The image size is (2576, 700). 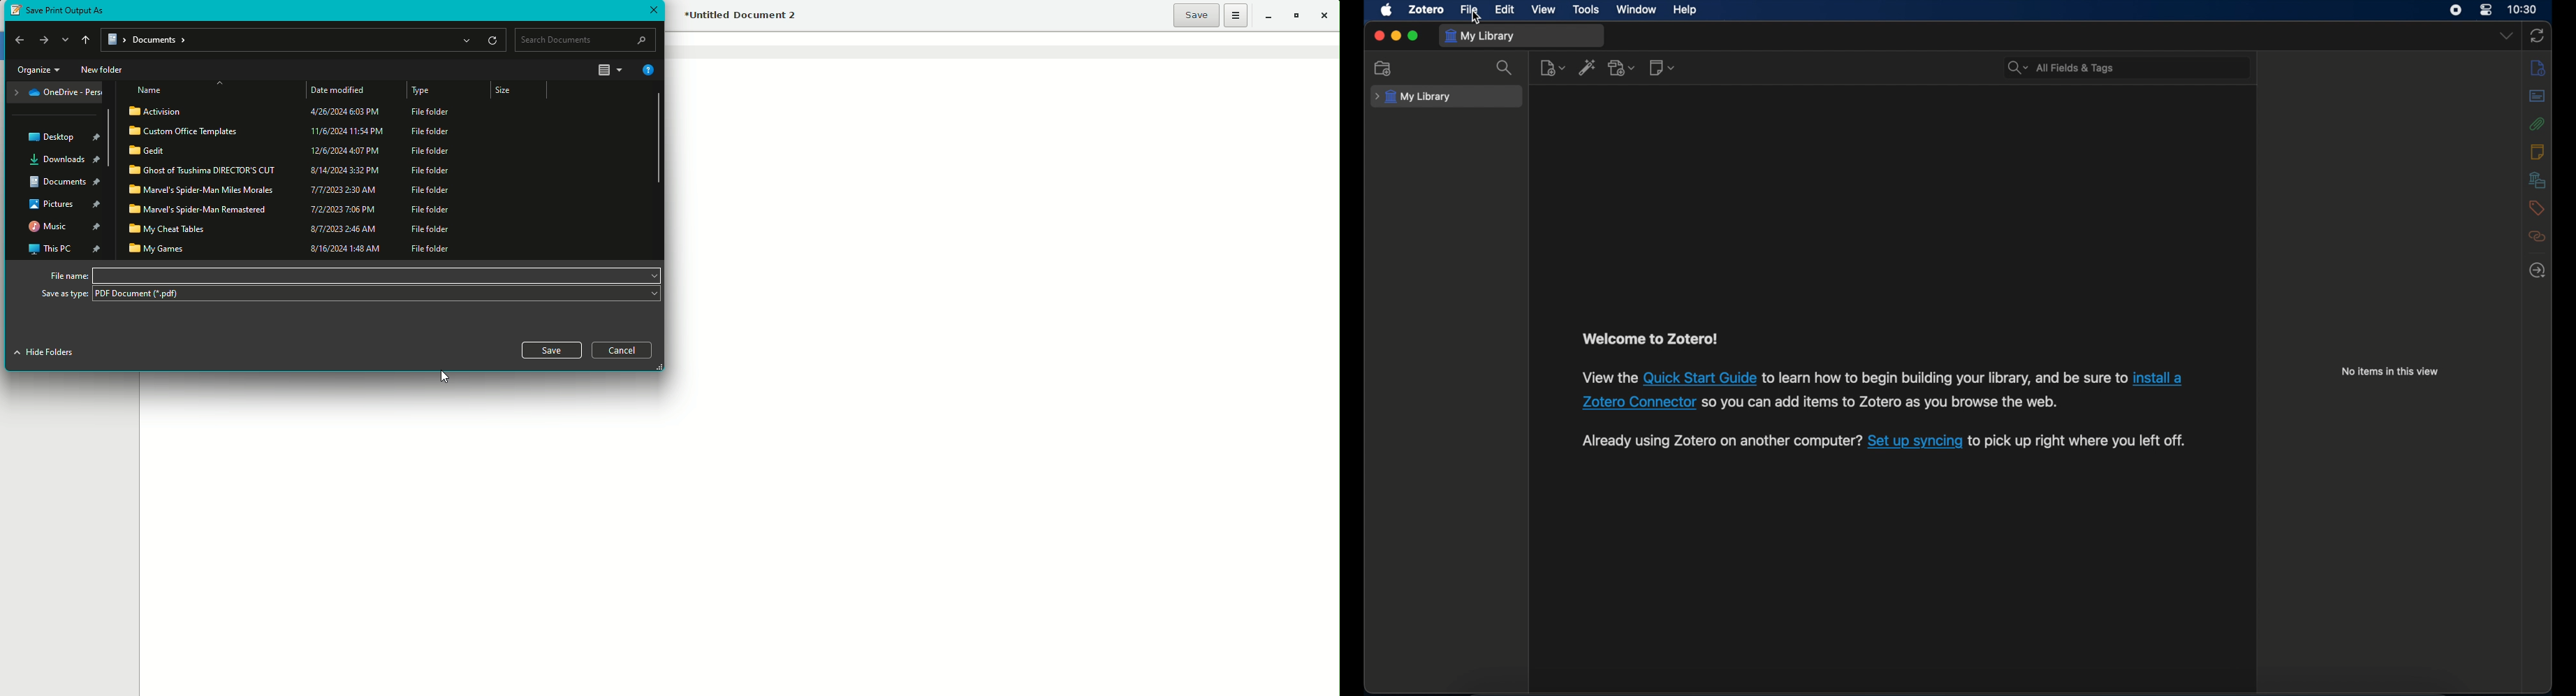 I want to click on close, so click(x=1380, y=35).